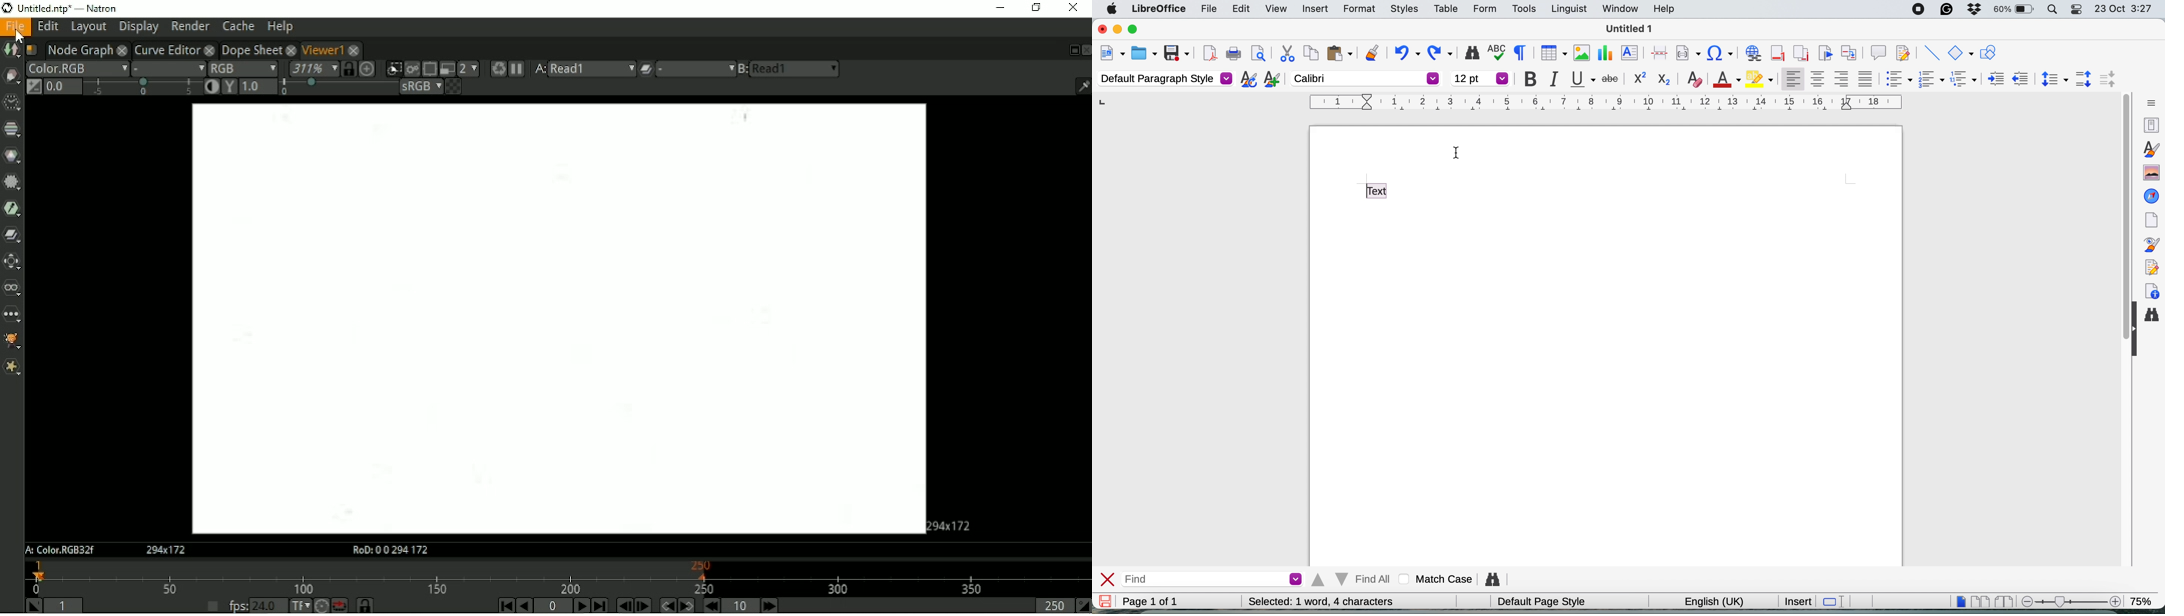 The width and height of the screenshot is (2184, 616). What do you see at coordinates (1641, 79) in the screenshot?
I see `superscrpit` at bounding box center [1641, 79].